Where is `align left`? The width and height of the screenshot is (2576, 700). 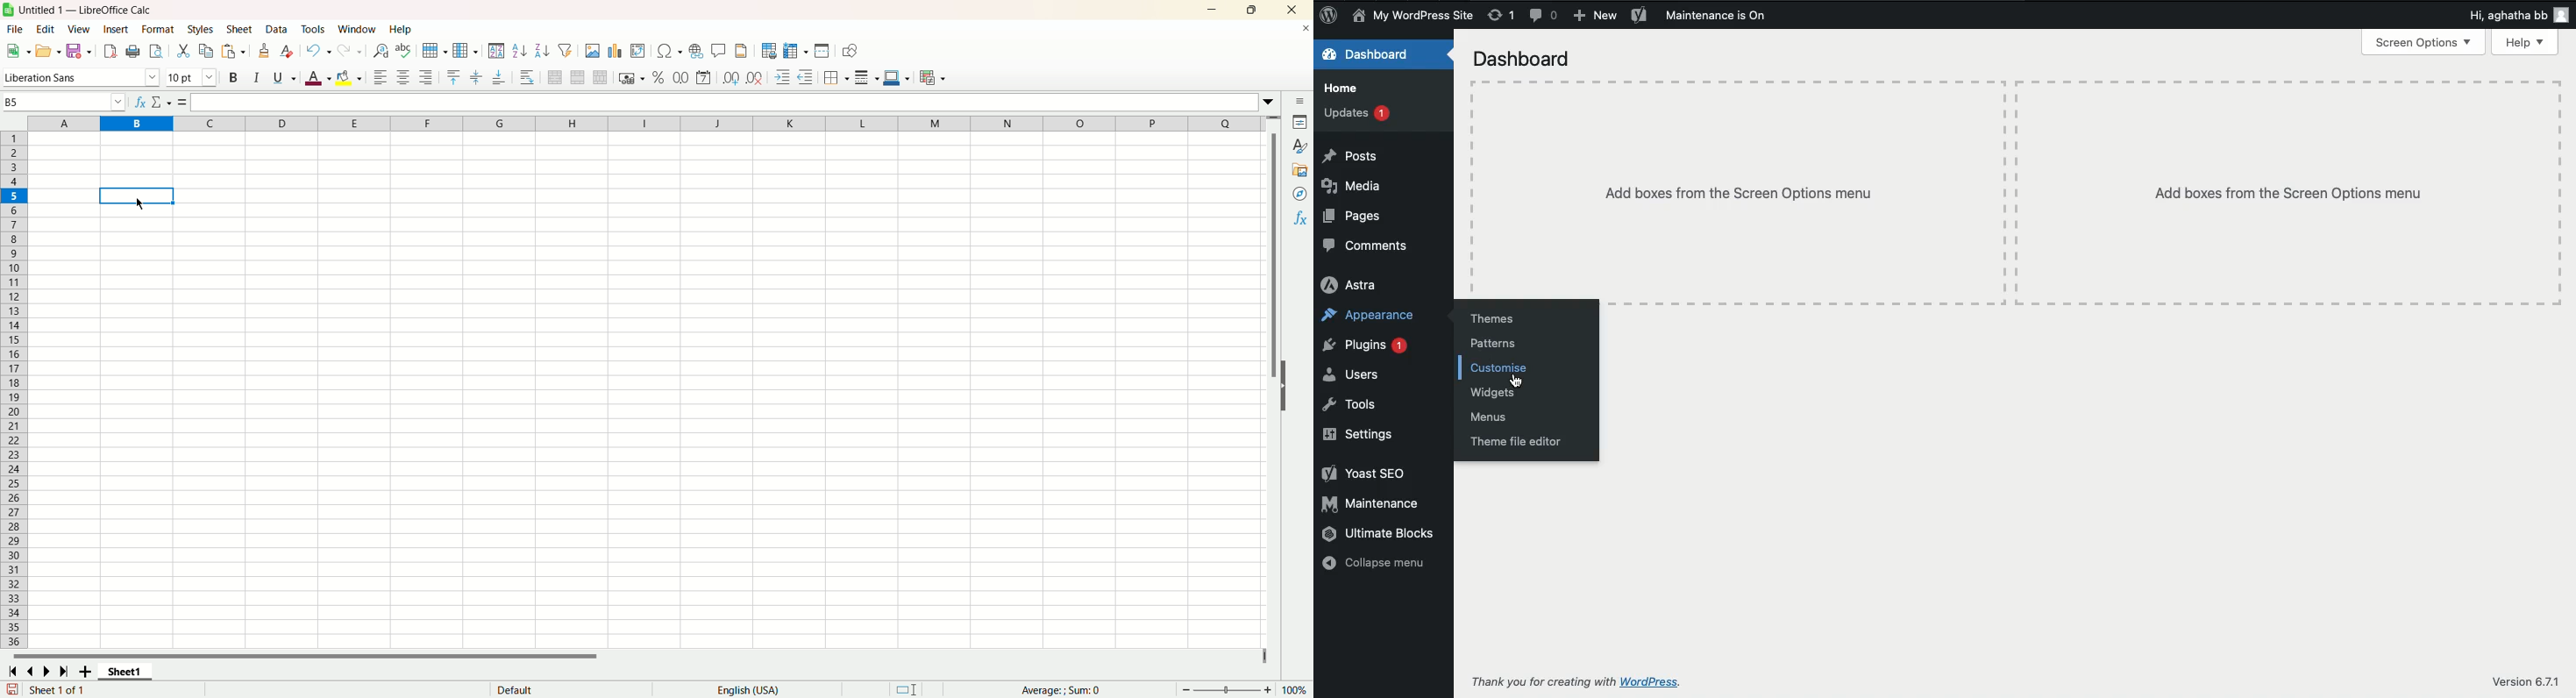 align left is located at coordinates (380, 75).